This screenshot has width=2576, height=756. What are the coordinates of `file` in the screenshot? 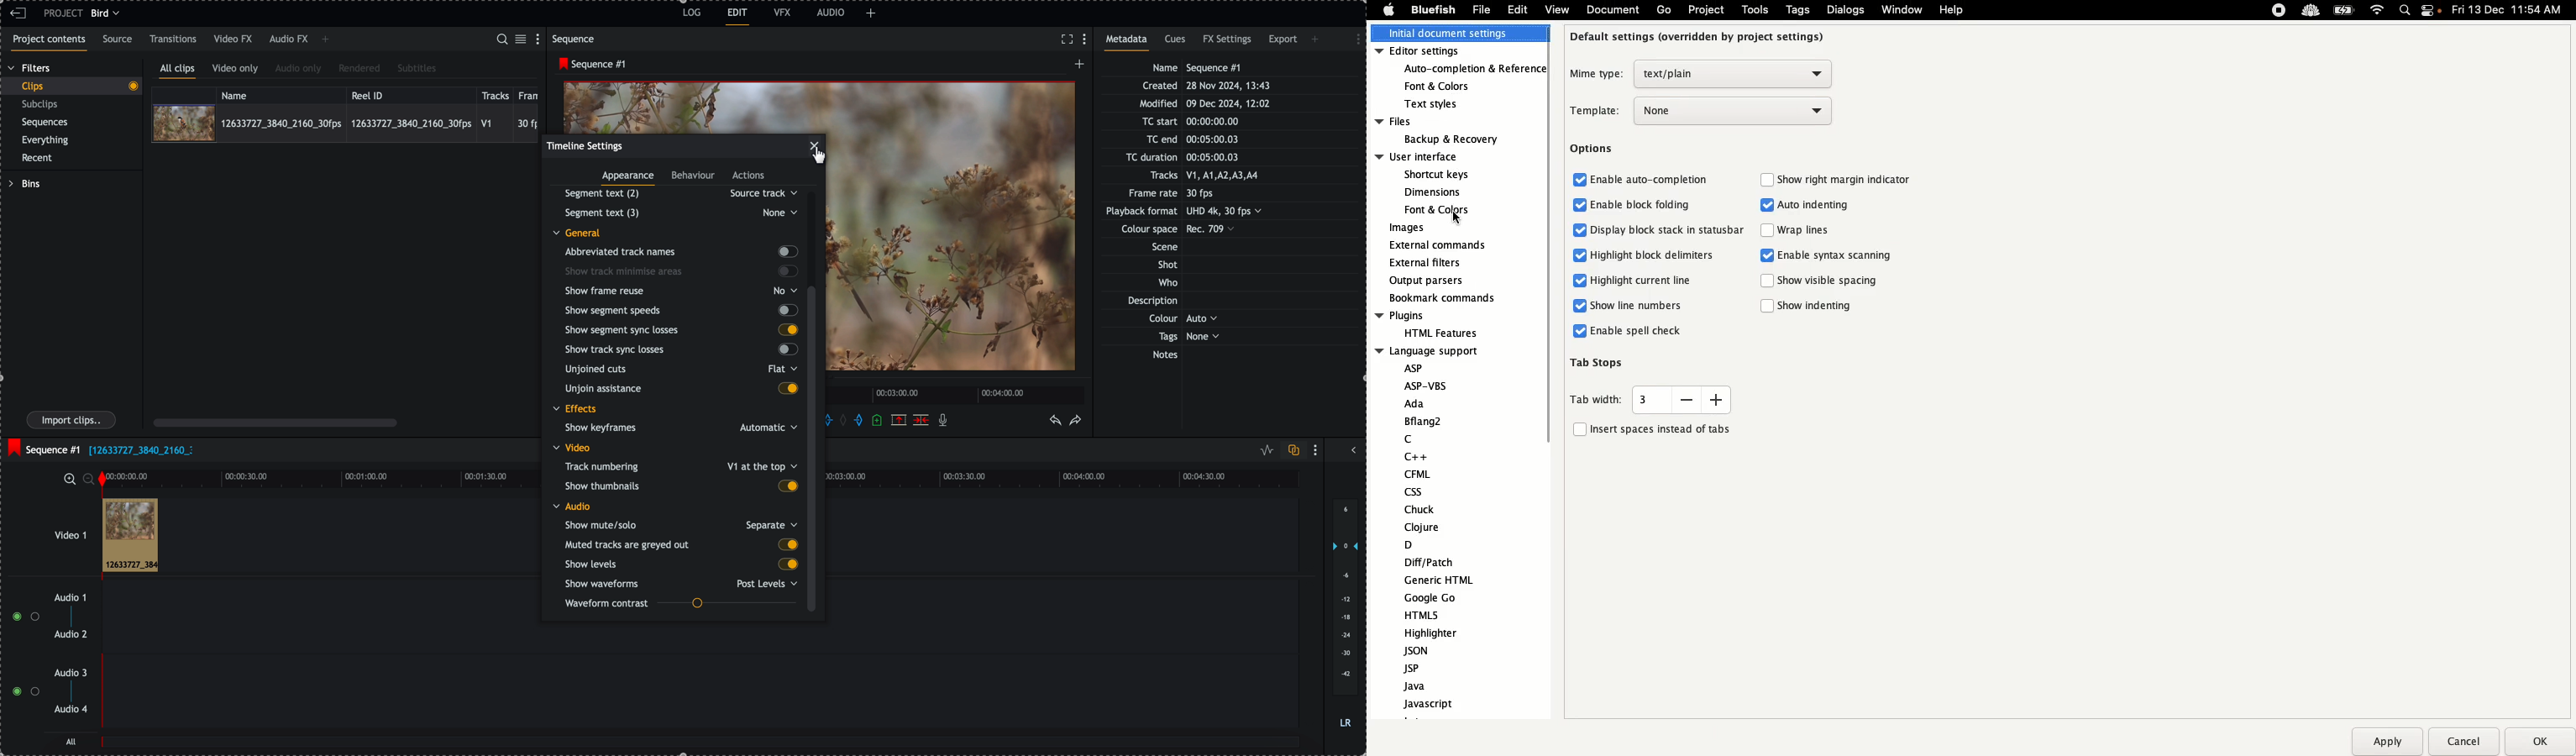 It's located at (141, 452).